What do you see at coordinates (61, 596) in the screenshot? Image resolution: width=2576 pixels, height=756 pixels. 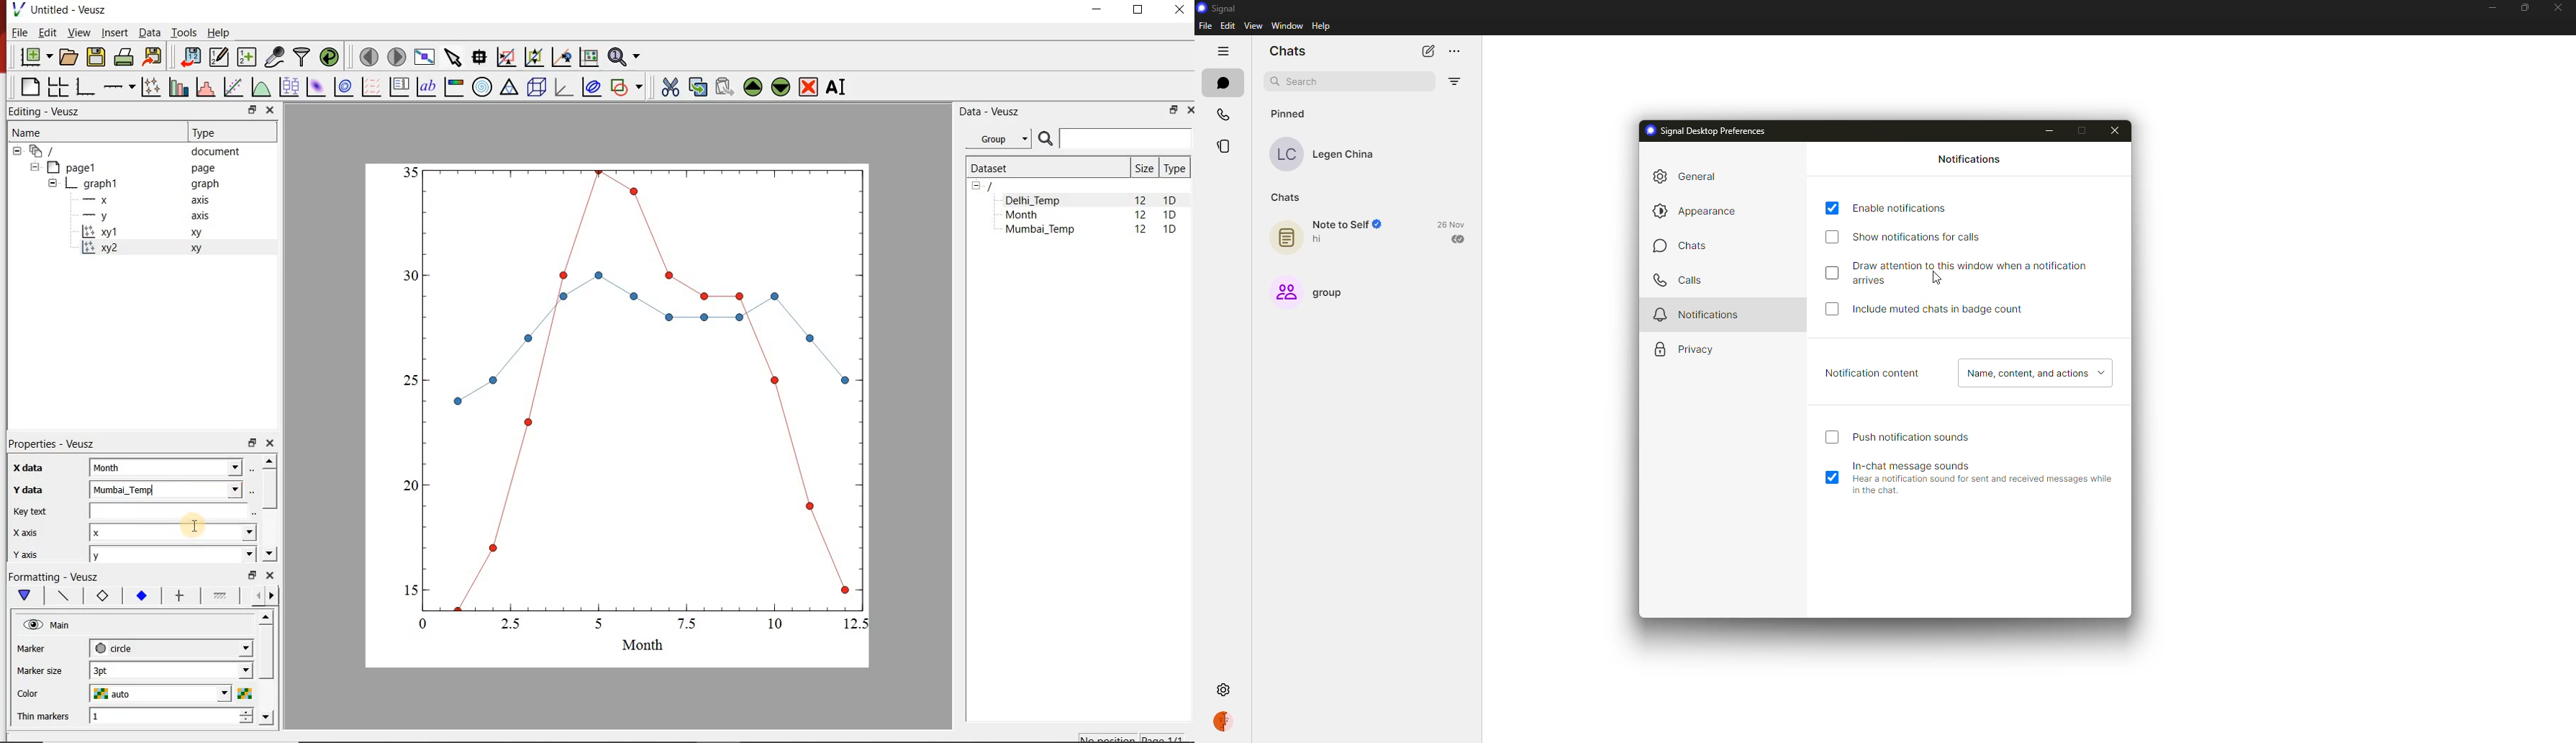 I see `Axis line` at bounding box center [61, 596].